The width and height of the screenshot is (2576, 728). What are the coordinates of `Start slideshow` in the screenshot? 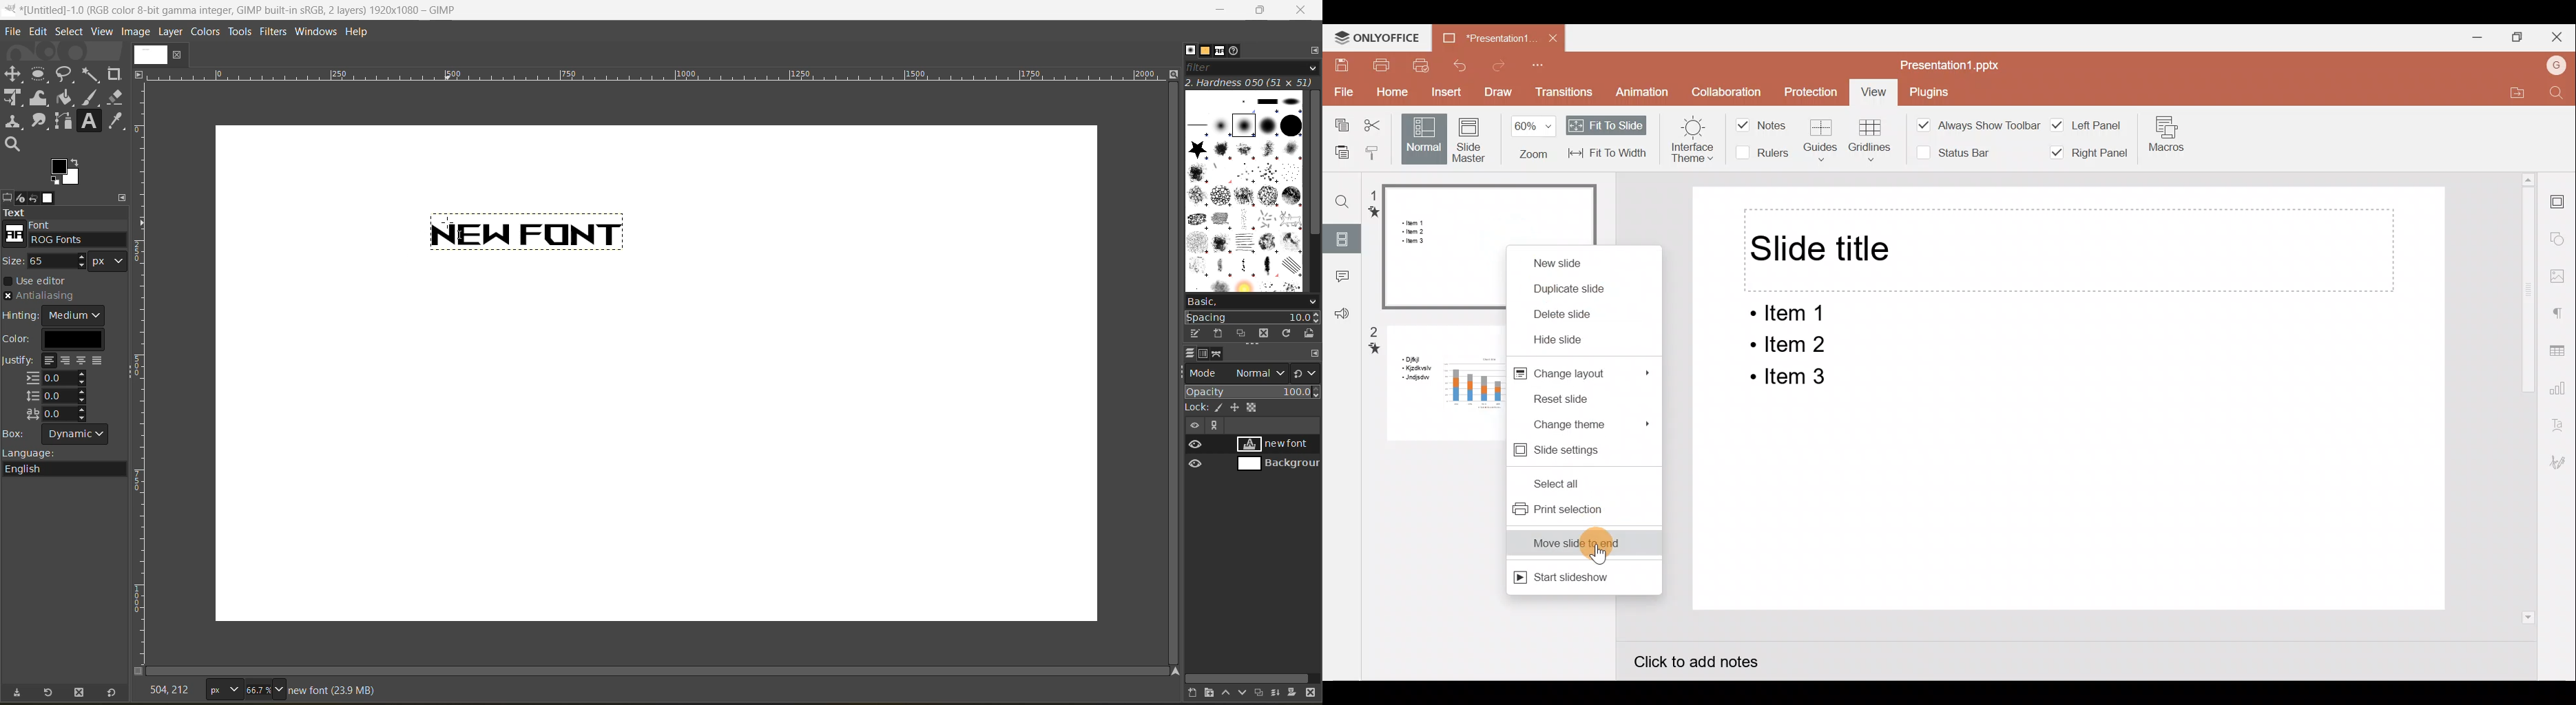 It's located at (1574, 576).